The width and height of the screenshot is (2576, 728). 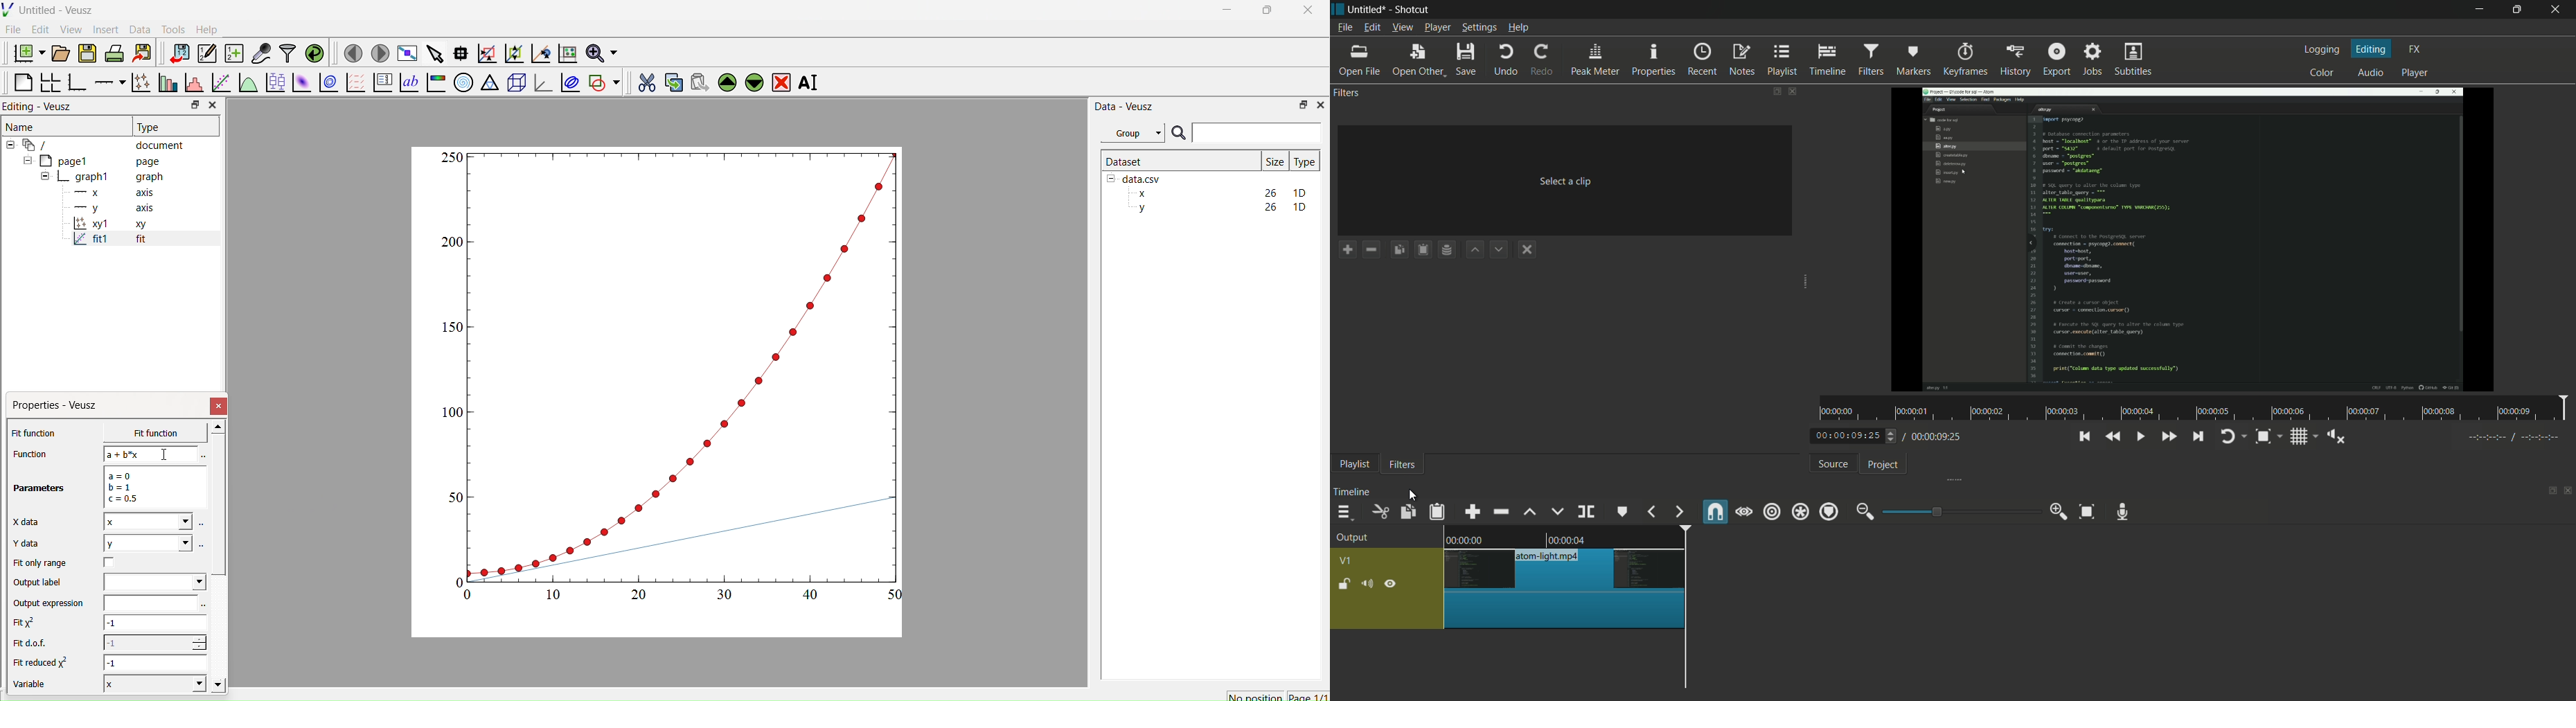 What do you see at coordinates (2084, 437) in the screenshot?
I see `skip to the previous point` at bounding box center [2084, 437].